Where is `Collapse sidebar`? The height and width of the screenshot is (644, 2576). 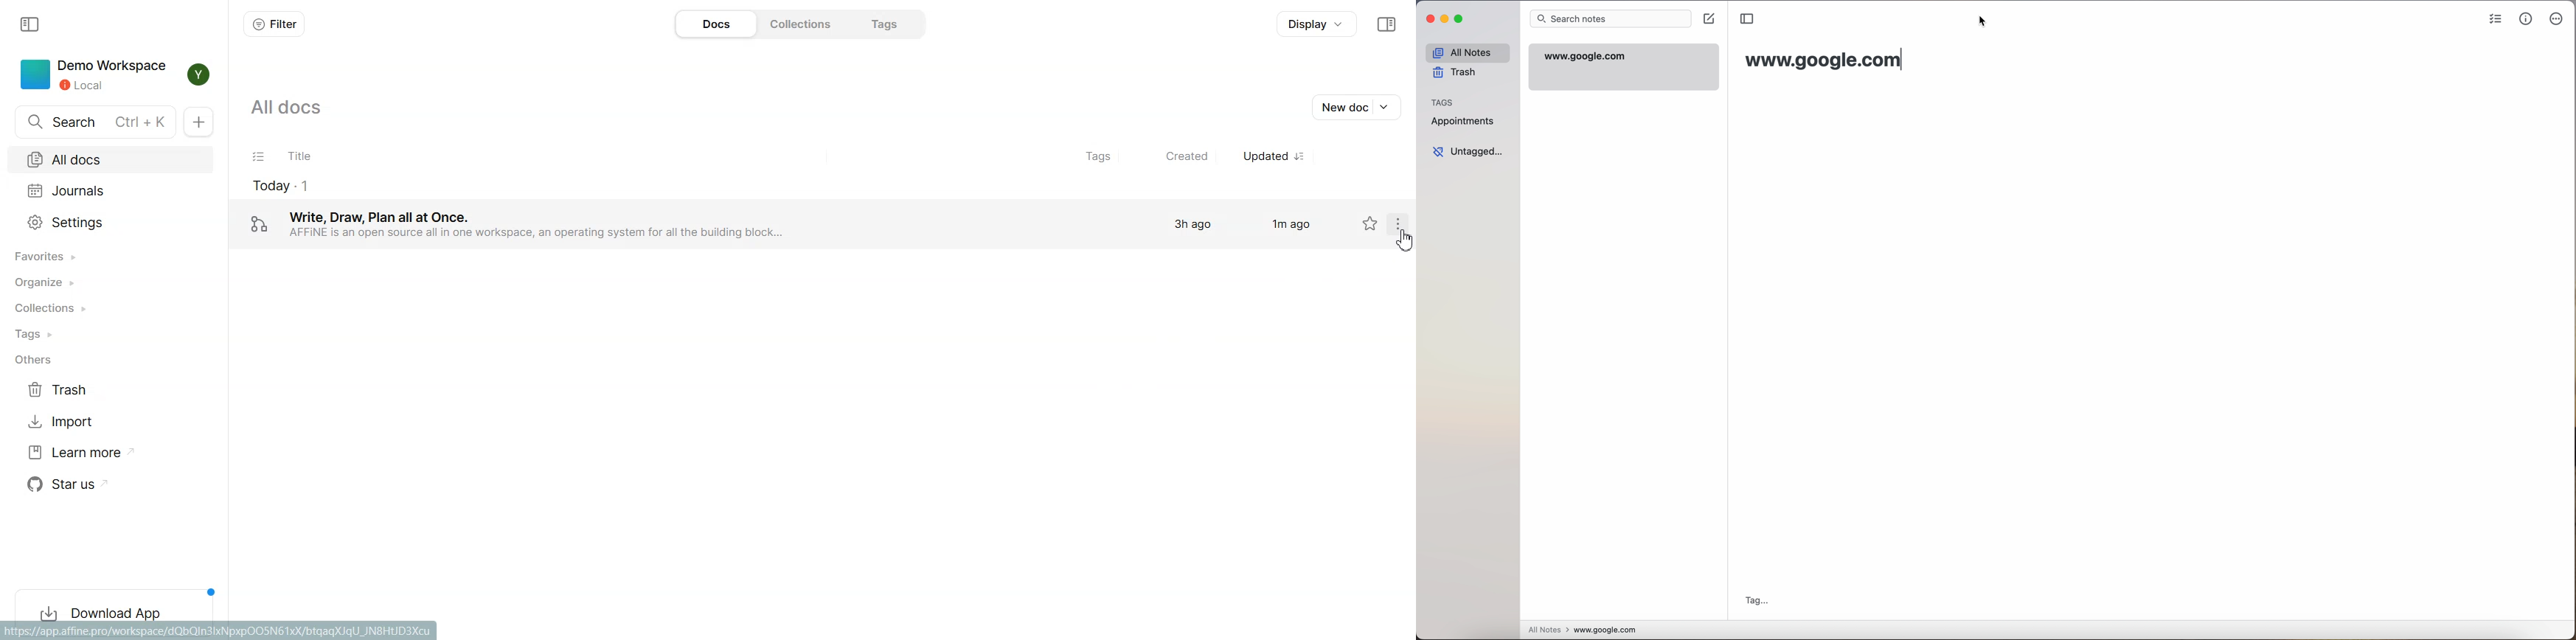 Collapse sidebar is located at coordinates (1389, 24).